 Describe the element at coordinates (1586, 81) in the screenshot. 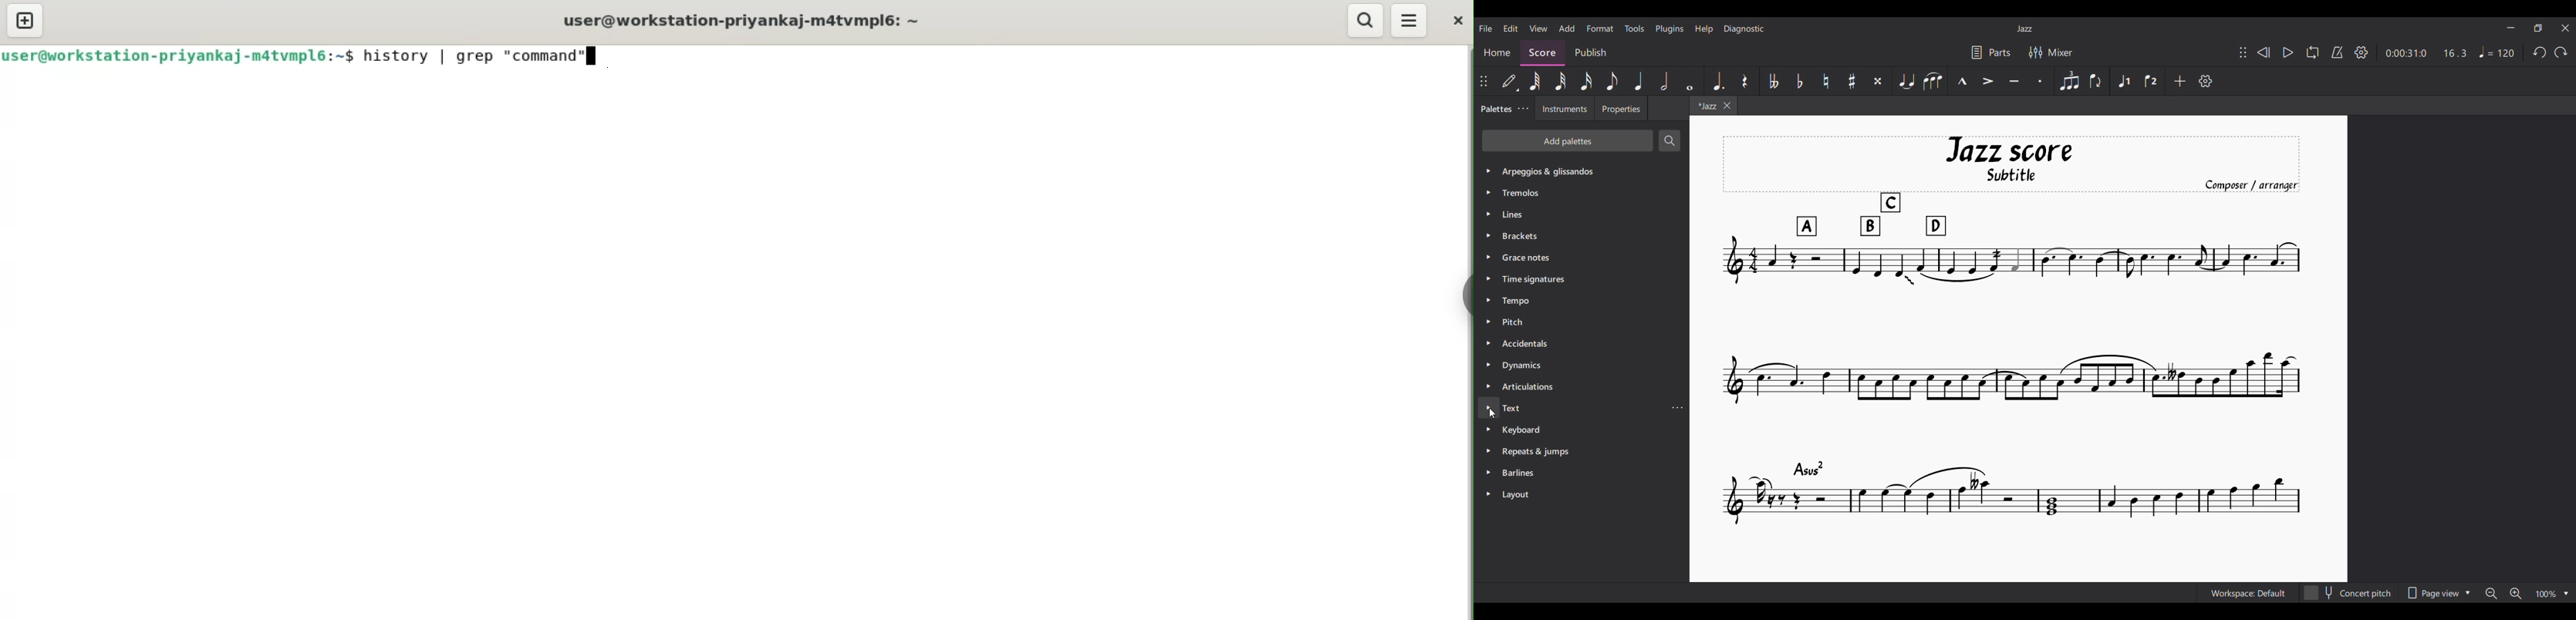

I see `16th note` at that location.